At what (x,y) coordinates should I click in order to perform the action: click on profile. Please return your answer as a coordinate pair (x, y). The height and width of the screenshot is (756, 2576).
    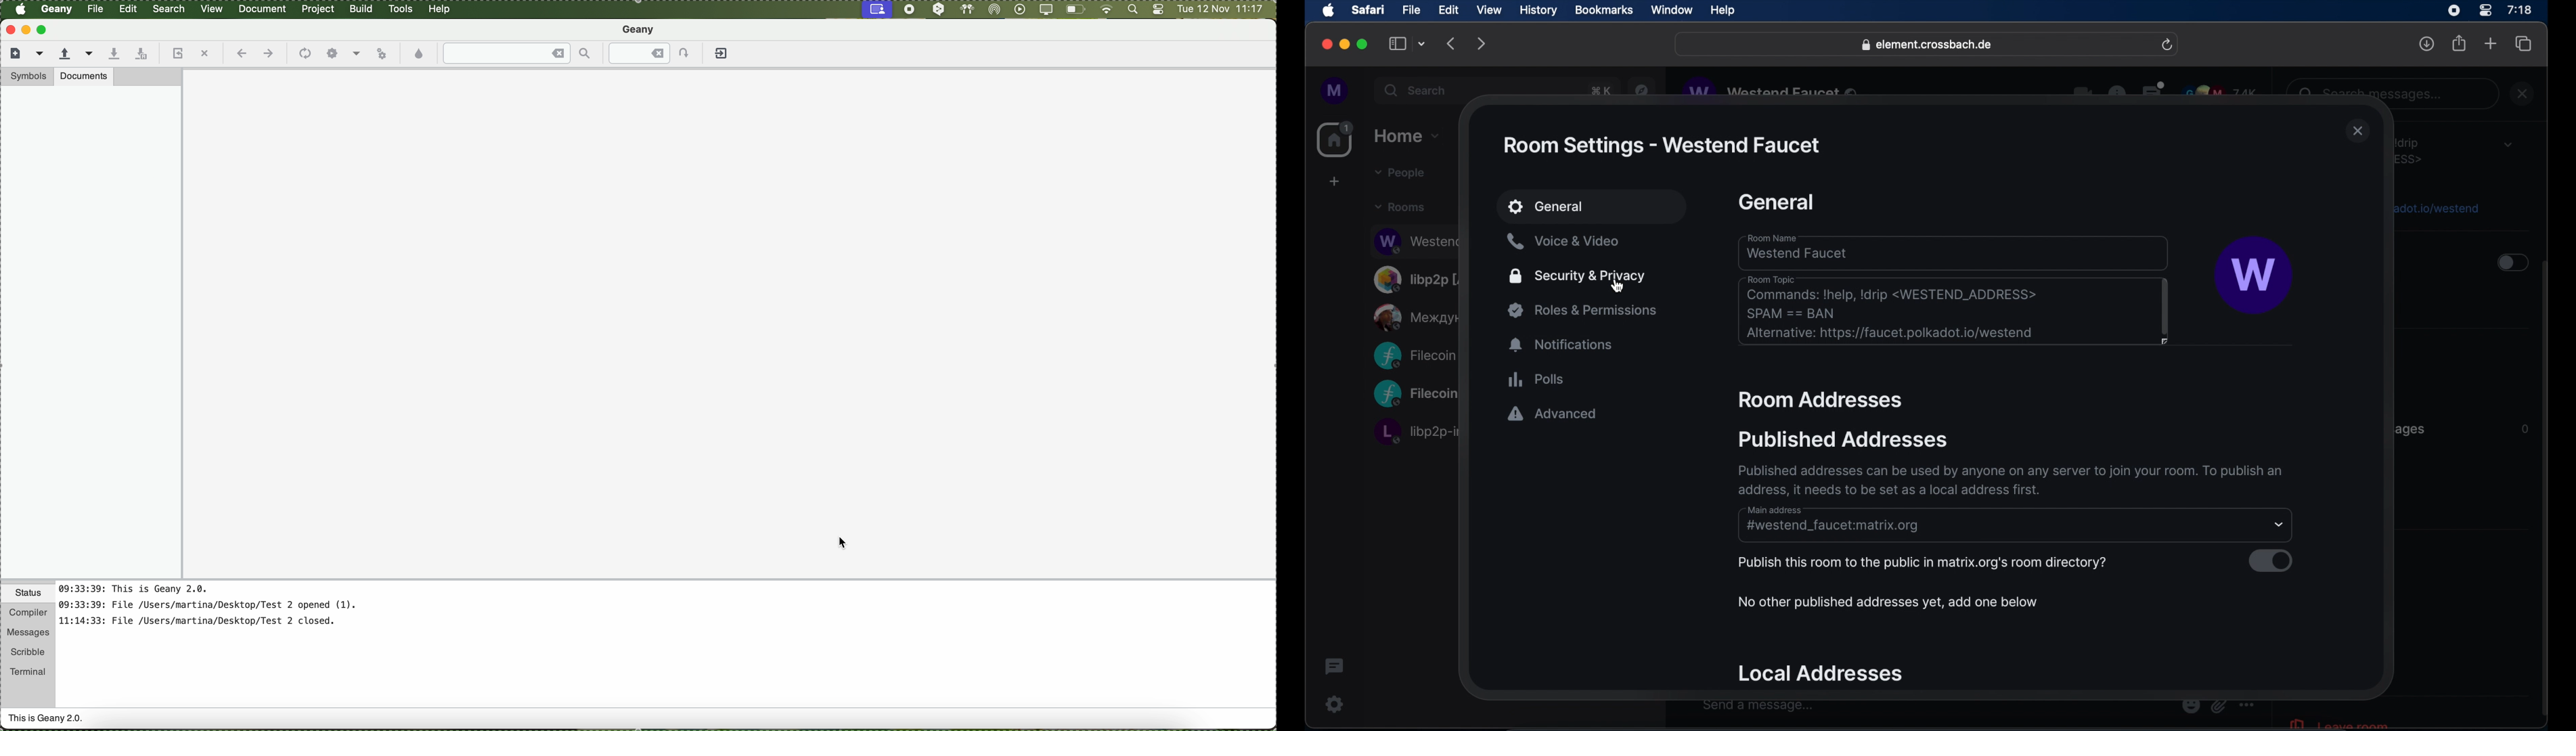
    Looking at the image, I should click on (1335, 91).